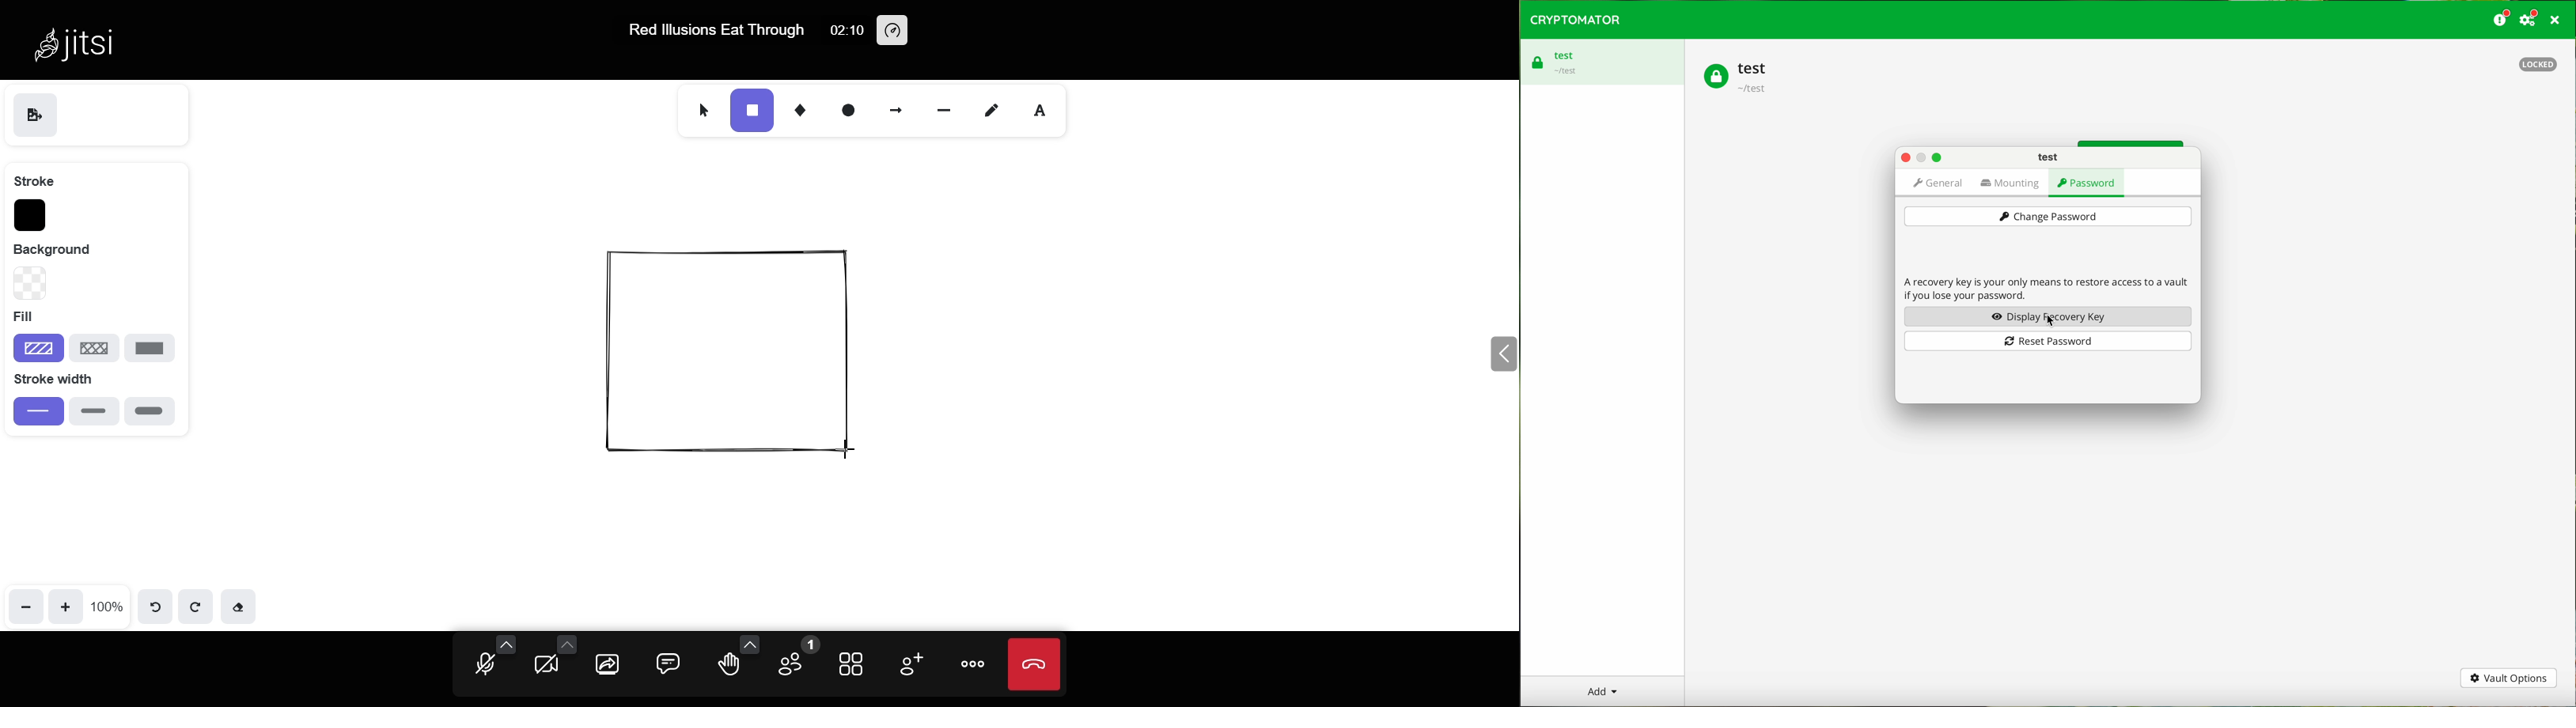 The height and width of the screenshot is (728, 2576). Describe the element at coordinates (1557, 59) in the screenshot. I see `test vault` at that location.